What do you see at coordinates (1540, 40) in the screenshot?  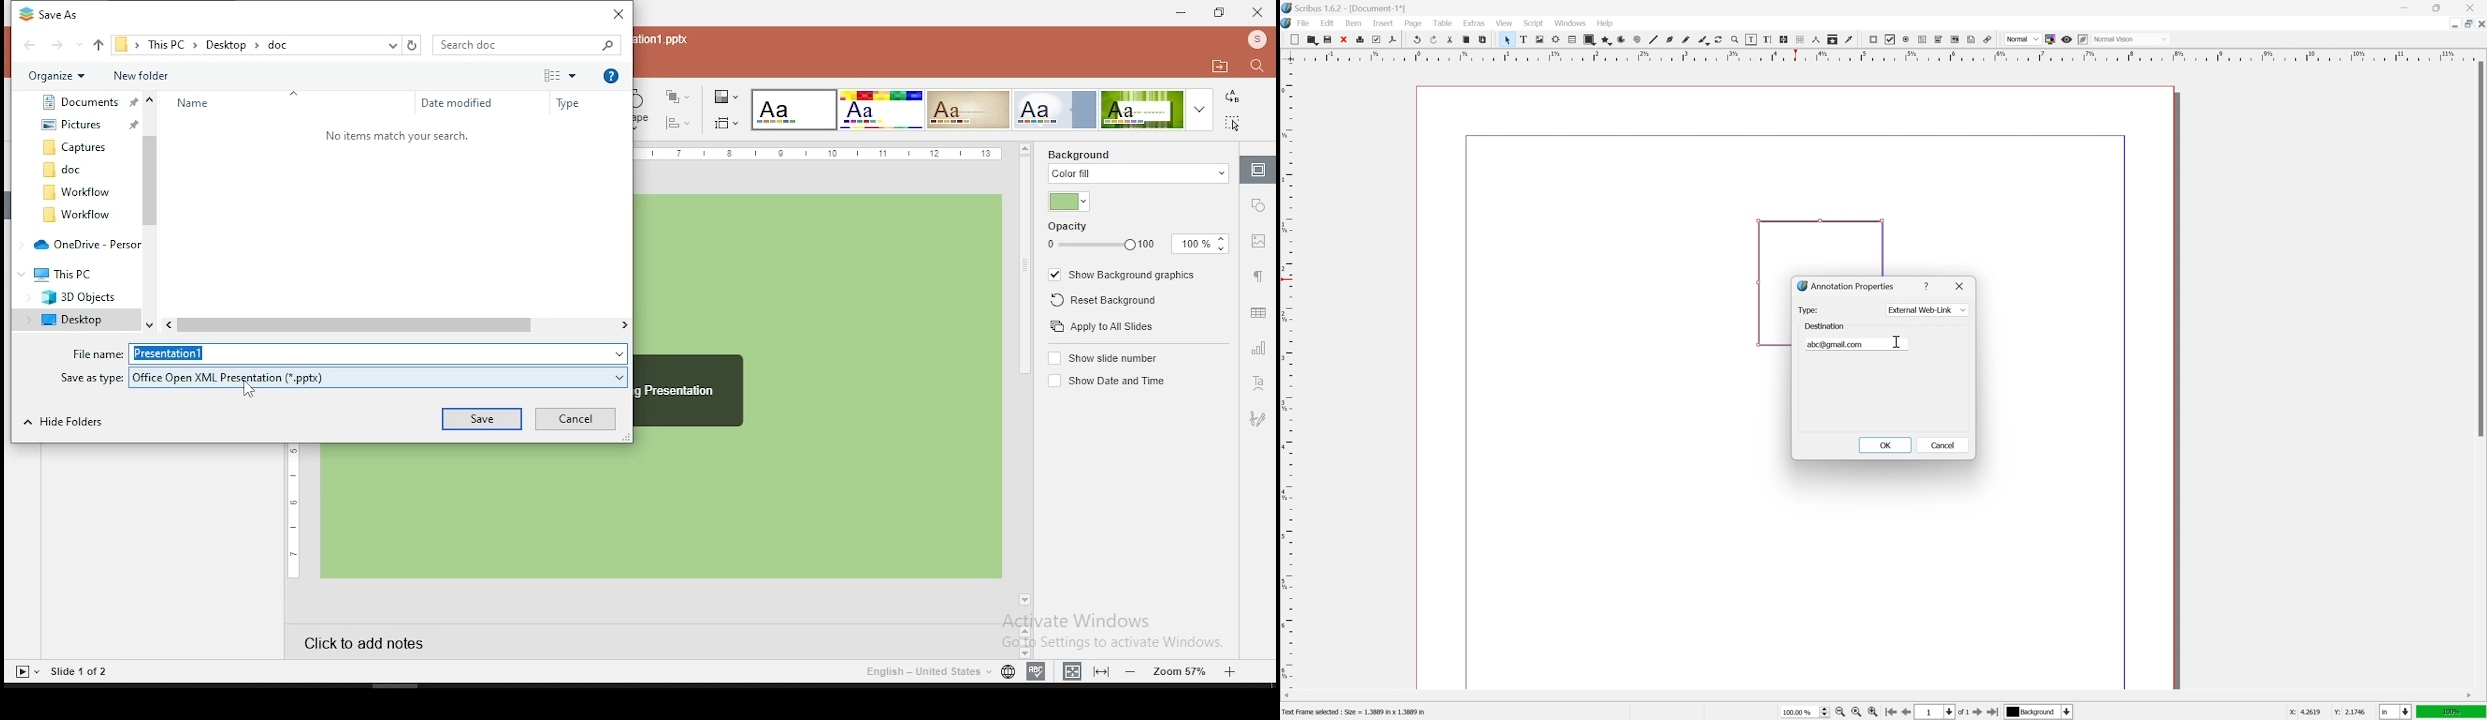 I see `image frame` at bounding box center [1540, 40].